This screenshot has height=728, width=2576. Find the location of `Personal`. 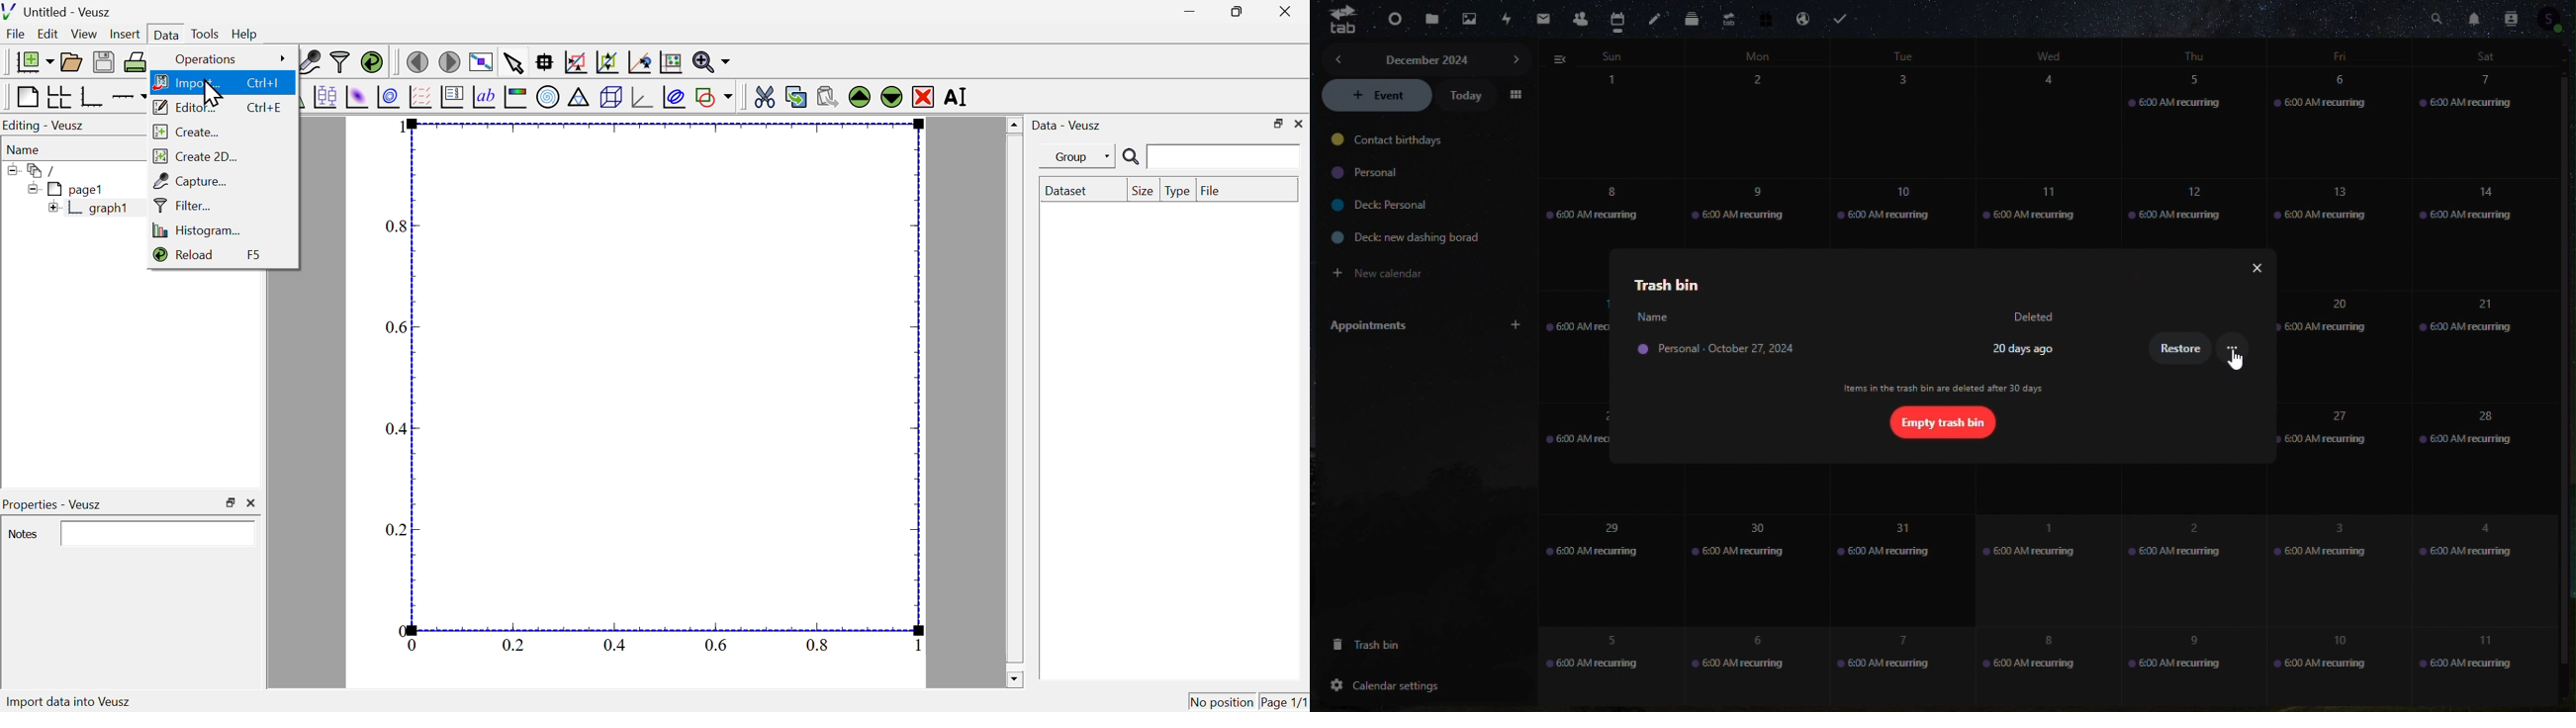

Personal is located at coordinates (1729, 352).